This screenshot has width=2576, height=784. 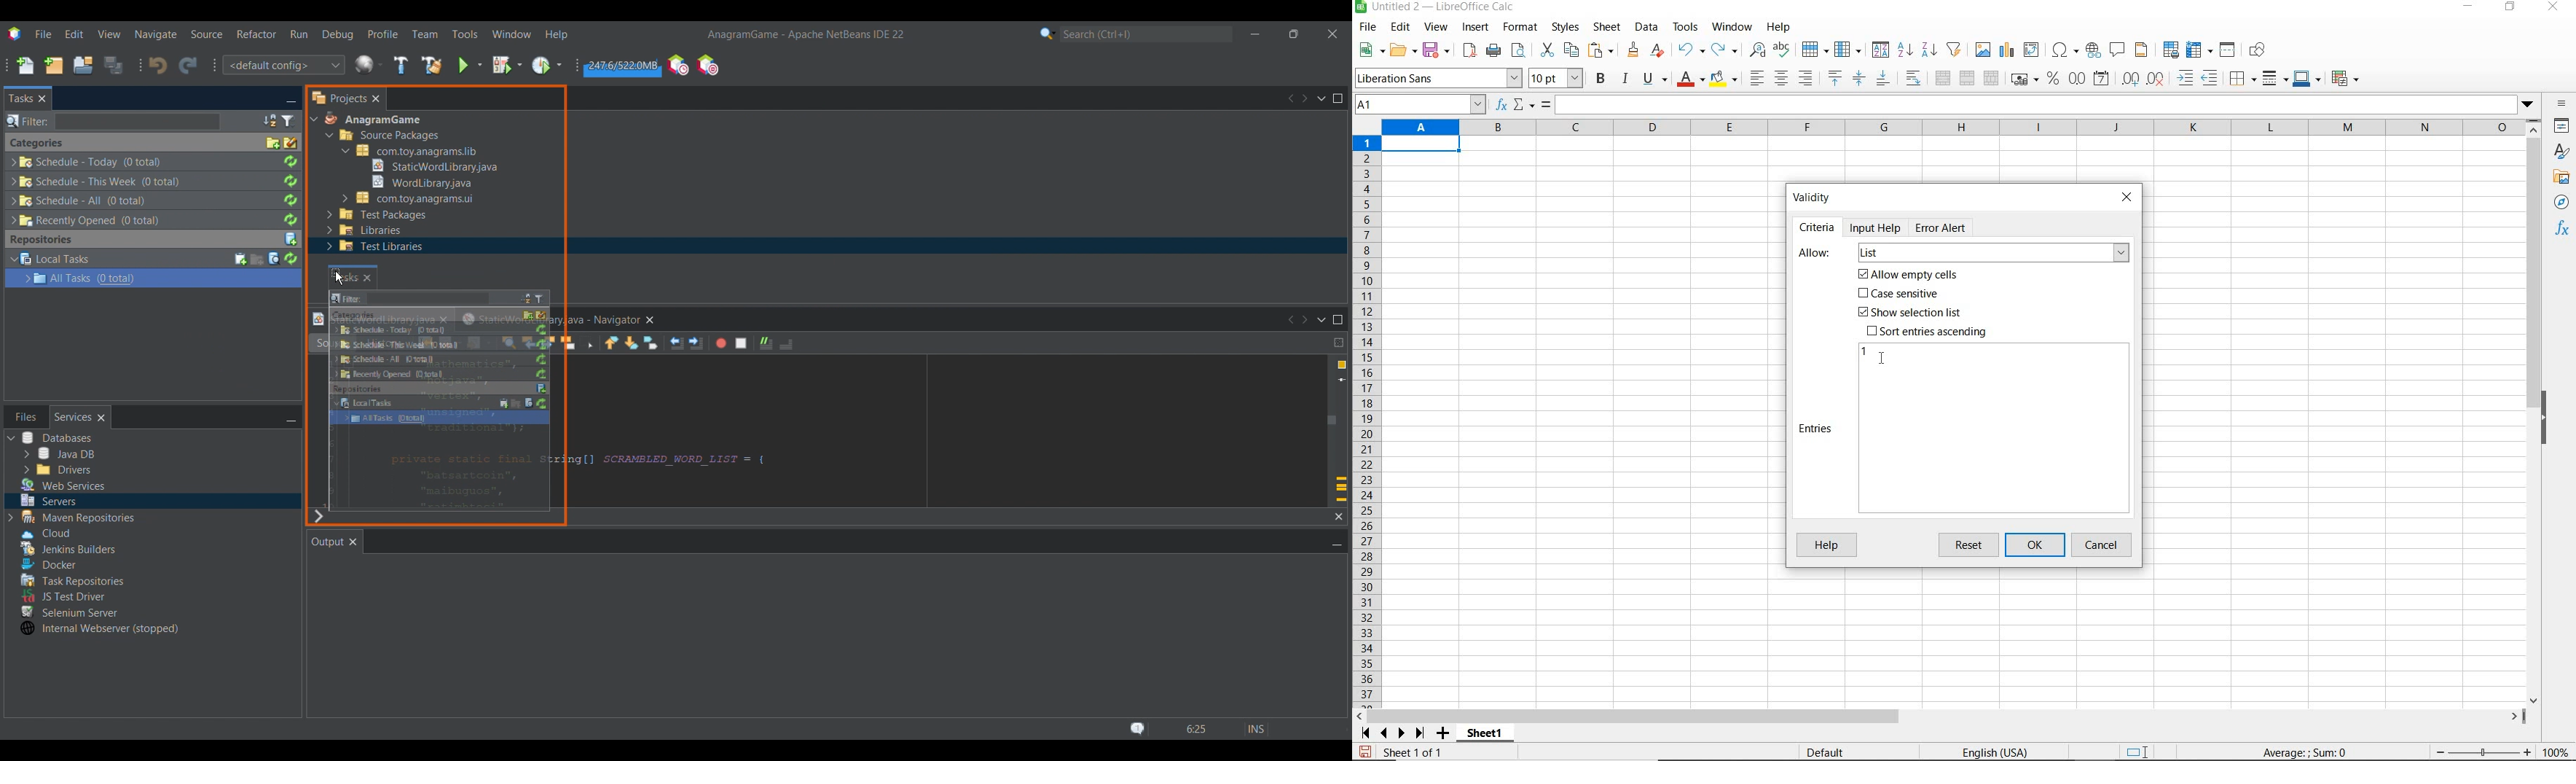 What do you see at coordinates (1828, 753) in the screenshot?
I see `default` at bounding box center [1828, 753].